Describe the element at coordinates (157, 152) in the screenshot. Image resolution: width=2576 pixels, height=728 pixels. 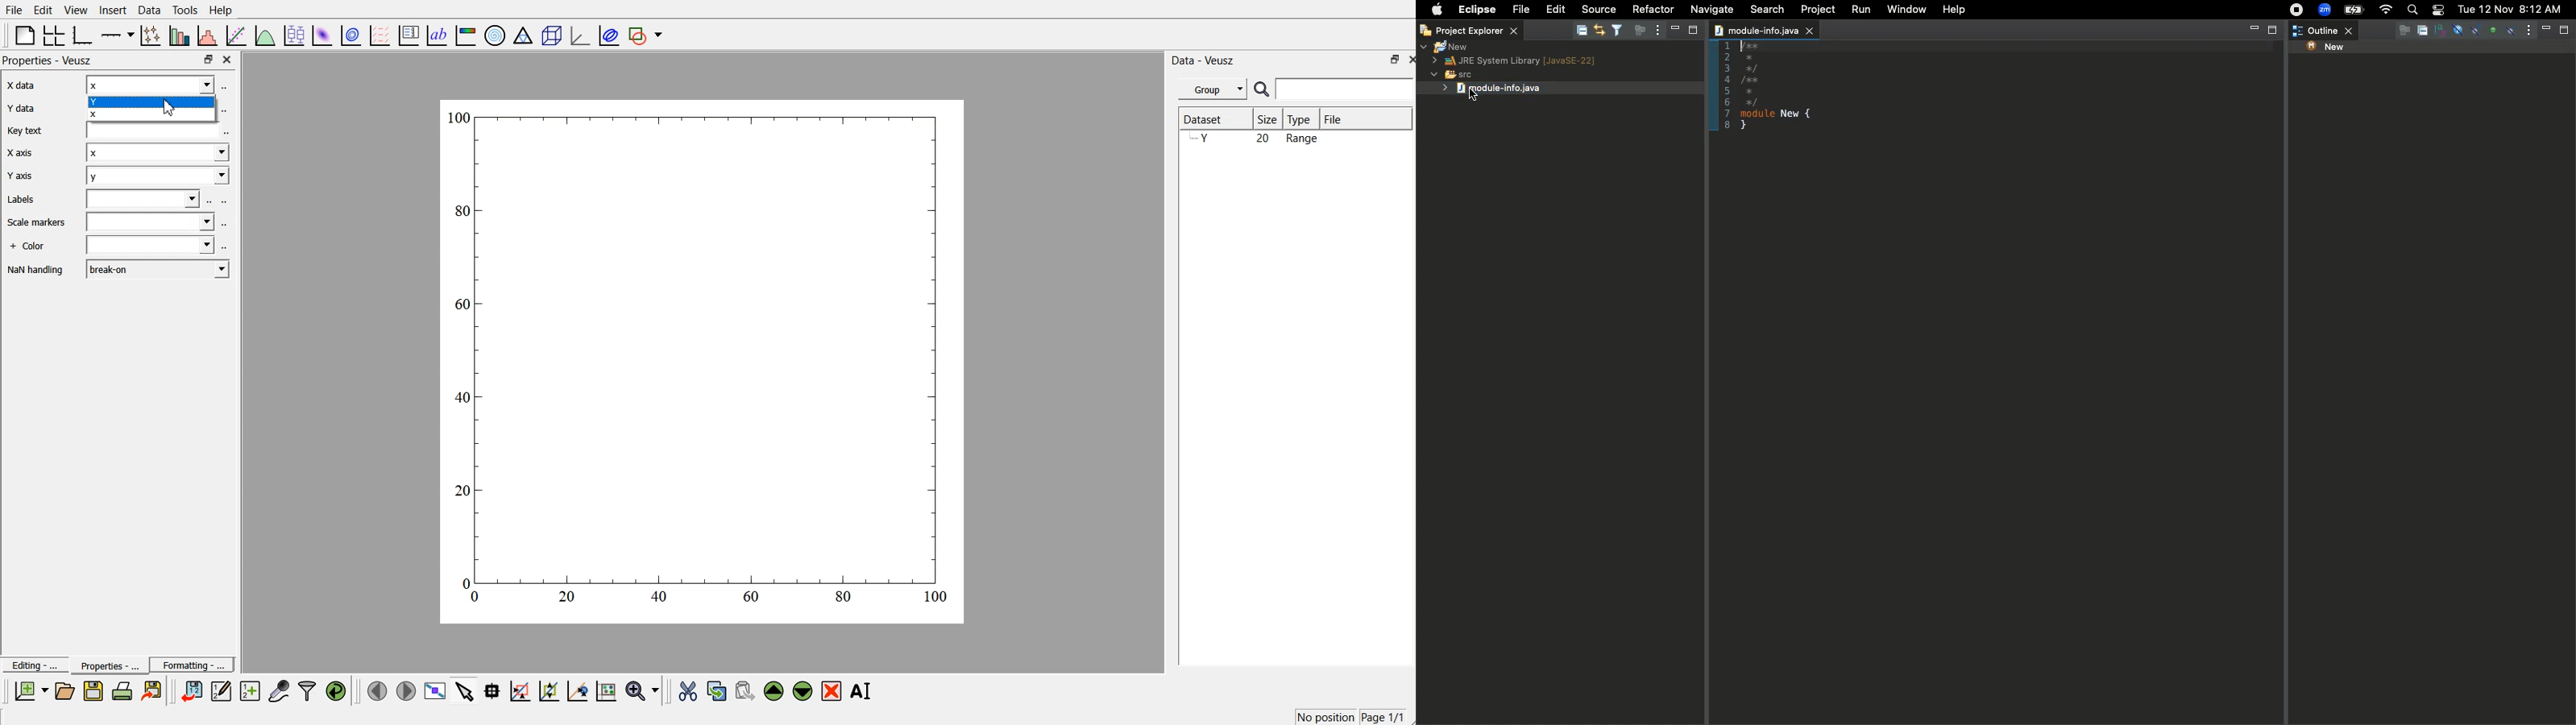
I see `x` at that location.